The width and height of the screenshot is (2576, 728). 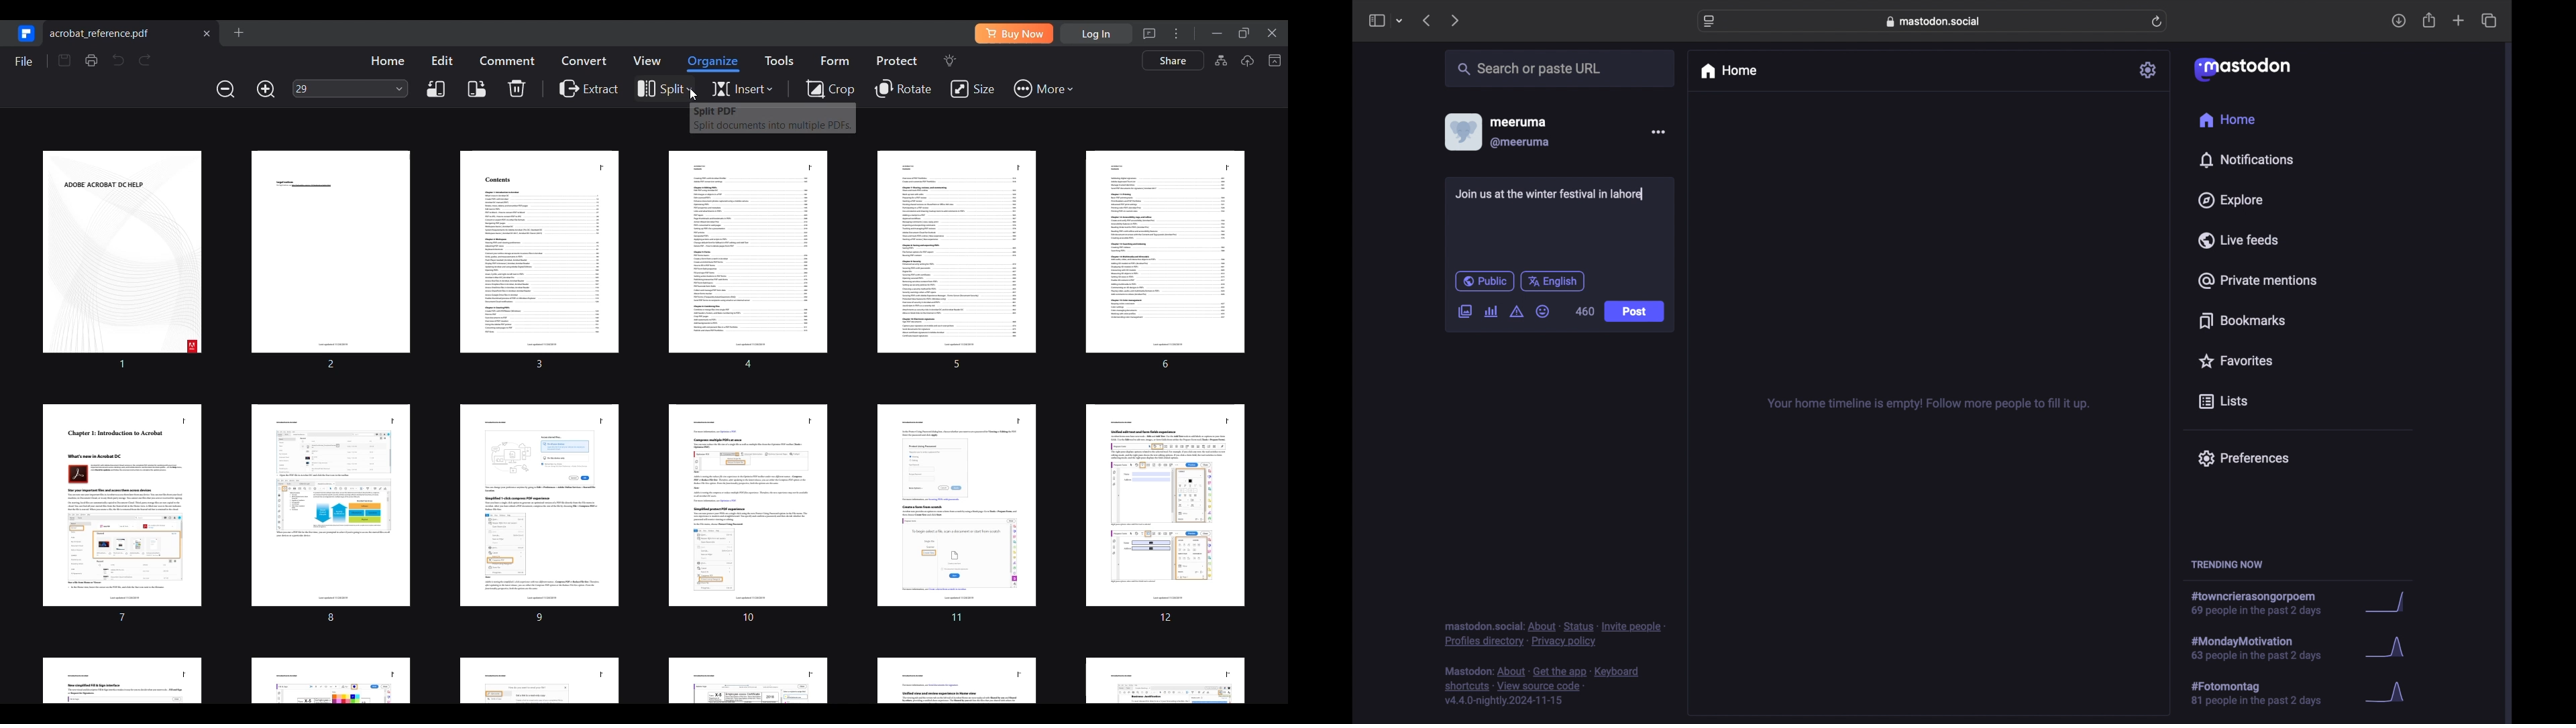 What do you see at coordinates (1014, 34) in the screenshot?
I see `Buy software` at bounding box center [1014, 34].